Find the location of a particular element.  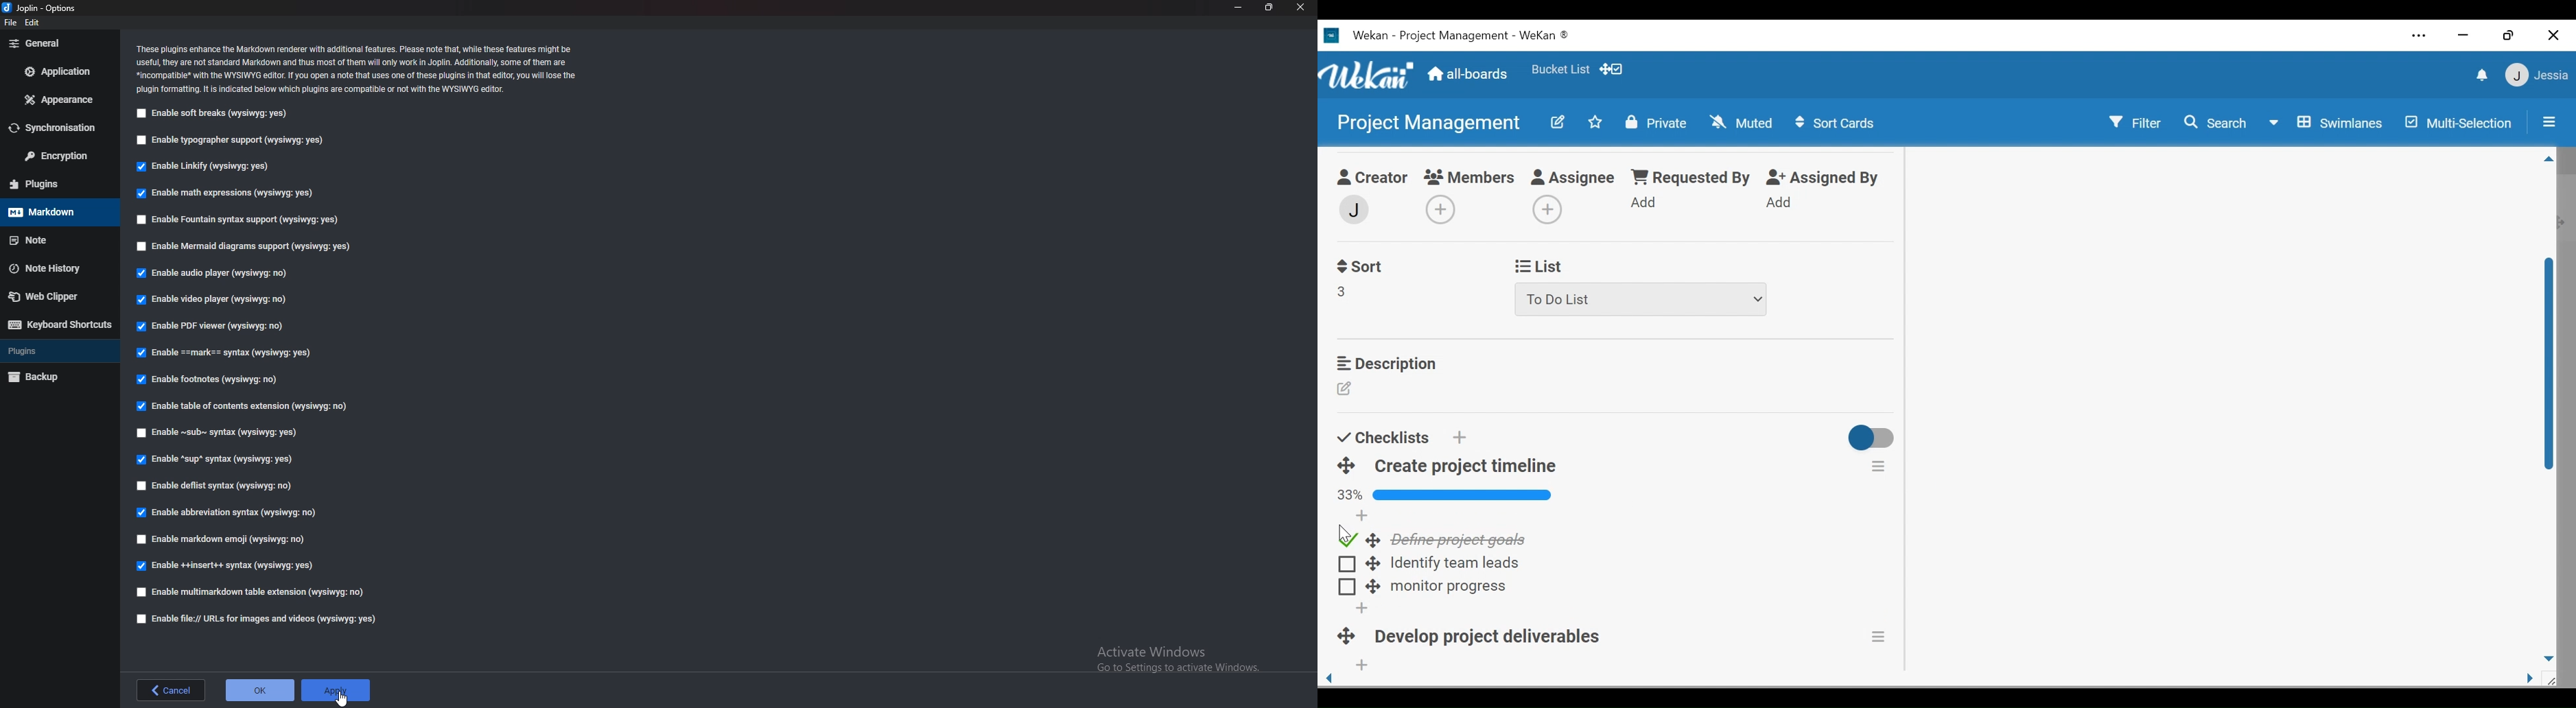

Enable file urls for images and videos is located at coordinates (255, 619).